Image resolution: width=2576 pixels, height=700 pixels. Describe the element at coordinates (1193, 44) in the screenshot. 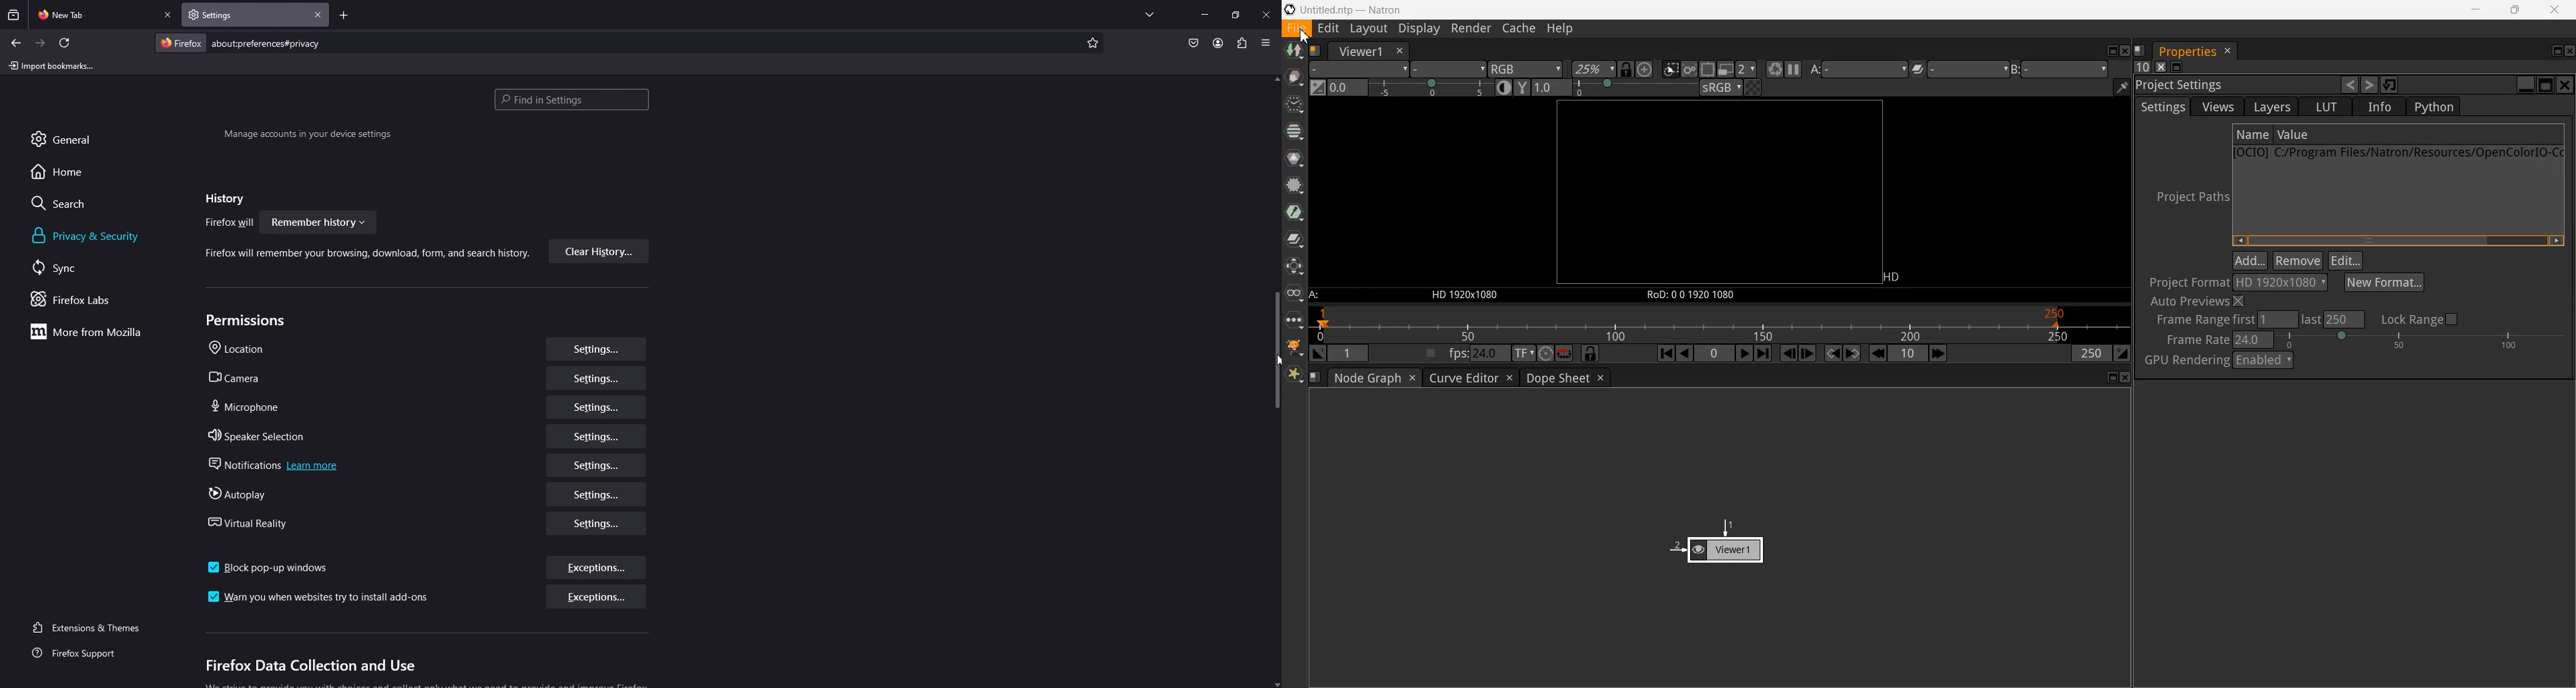

I see `save to pocket` at that location.